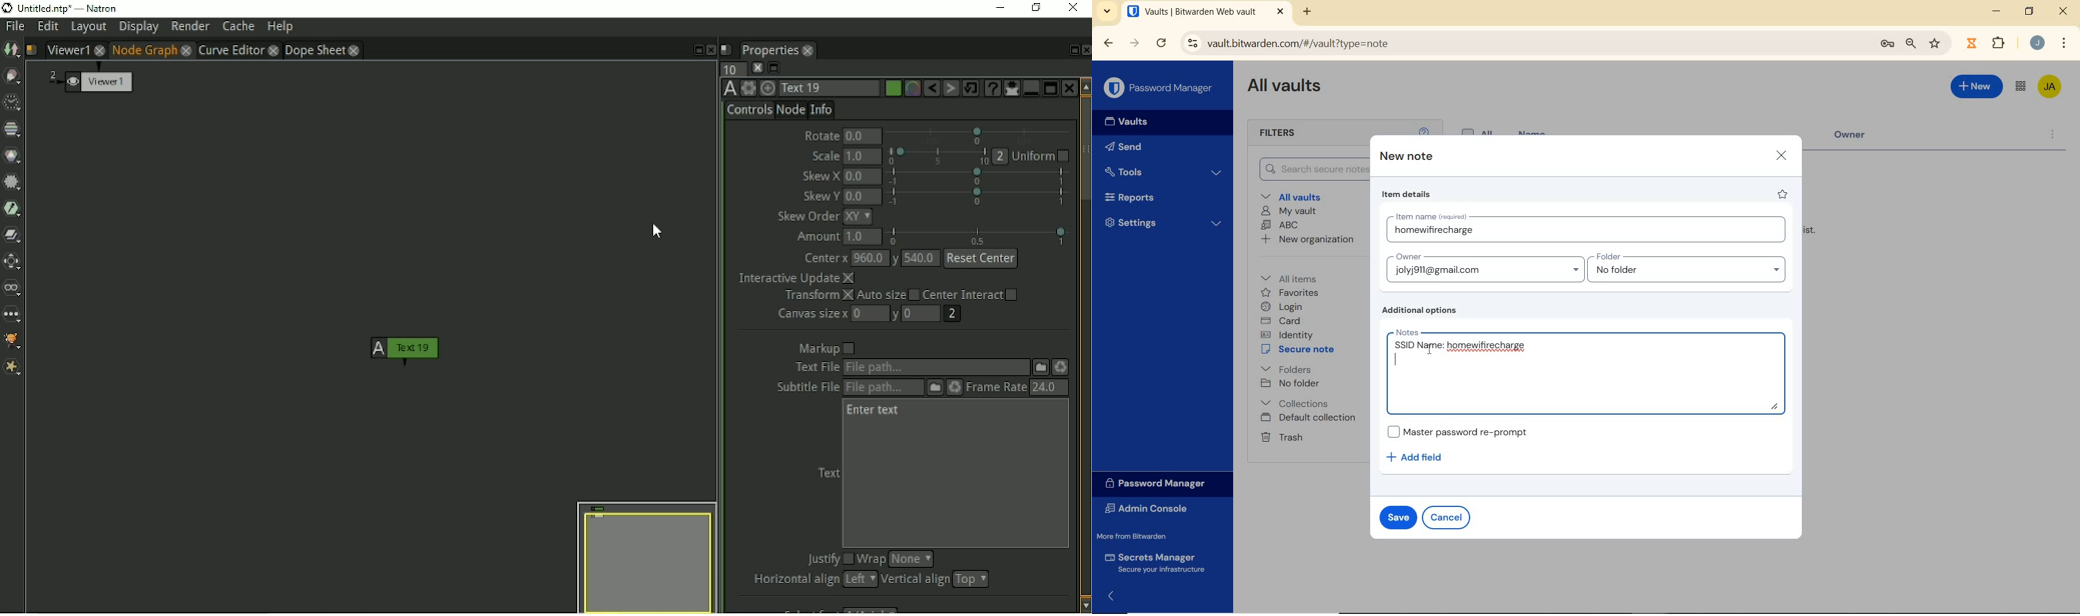  What do you see at coordinates (1284, 306) in the screenshot?
I see `login` at bounding box center [1284, 306].